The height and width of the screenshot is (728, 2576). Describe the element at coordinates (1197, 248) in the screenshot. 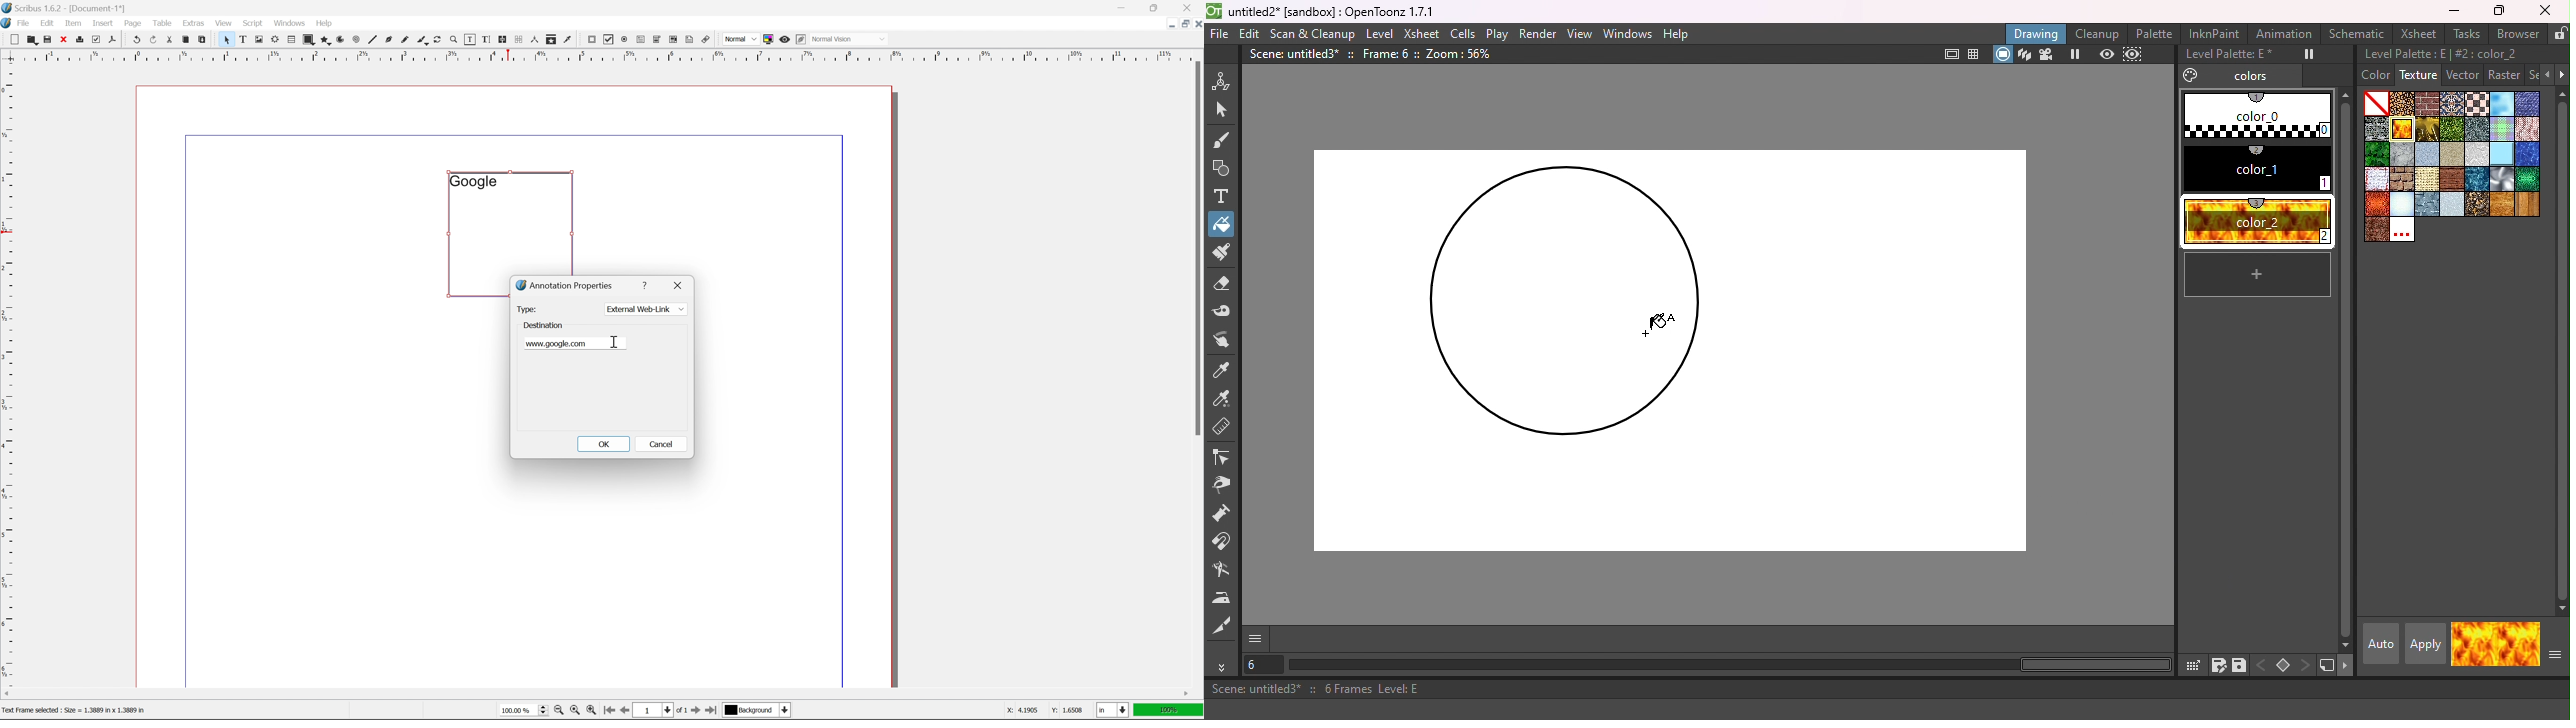

I see `scroll bar` at that location.